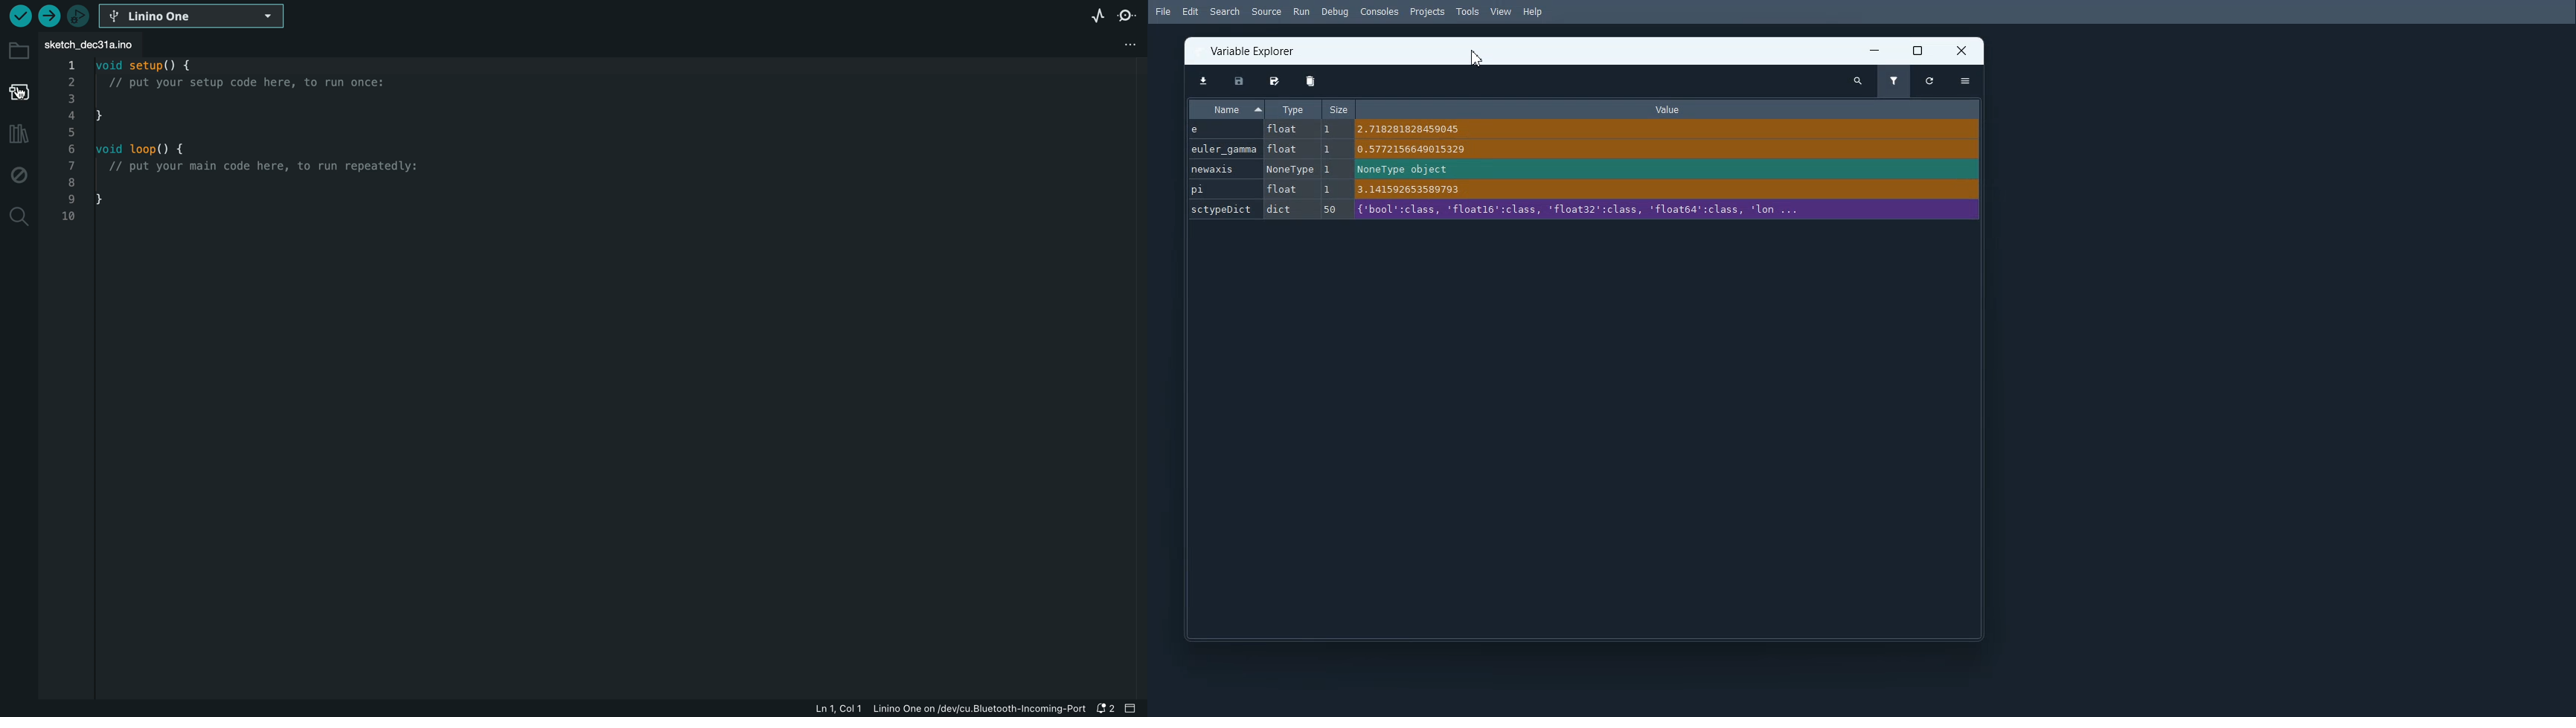 The width and height of the screenshot is (2576, 728). I want to click on Type, so click(1292, 109).